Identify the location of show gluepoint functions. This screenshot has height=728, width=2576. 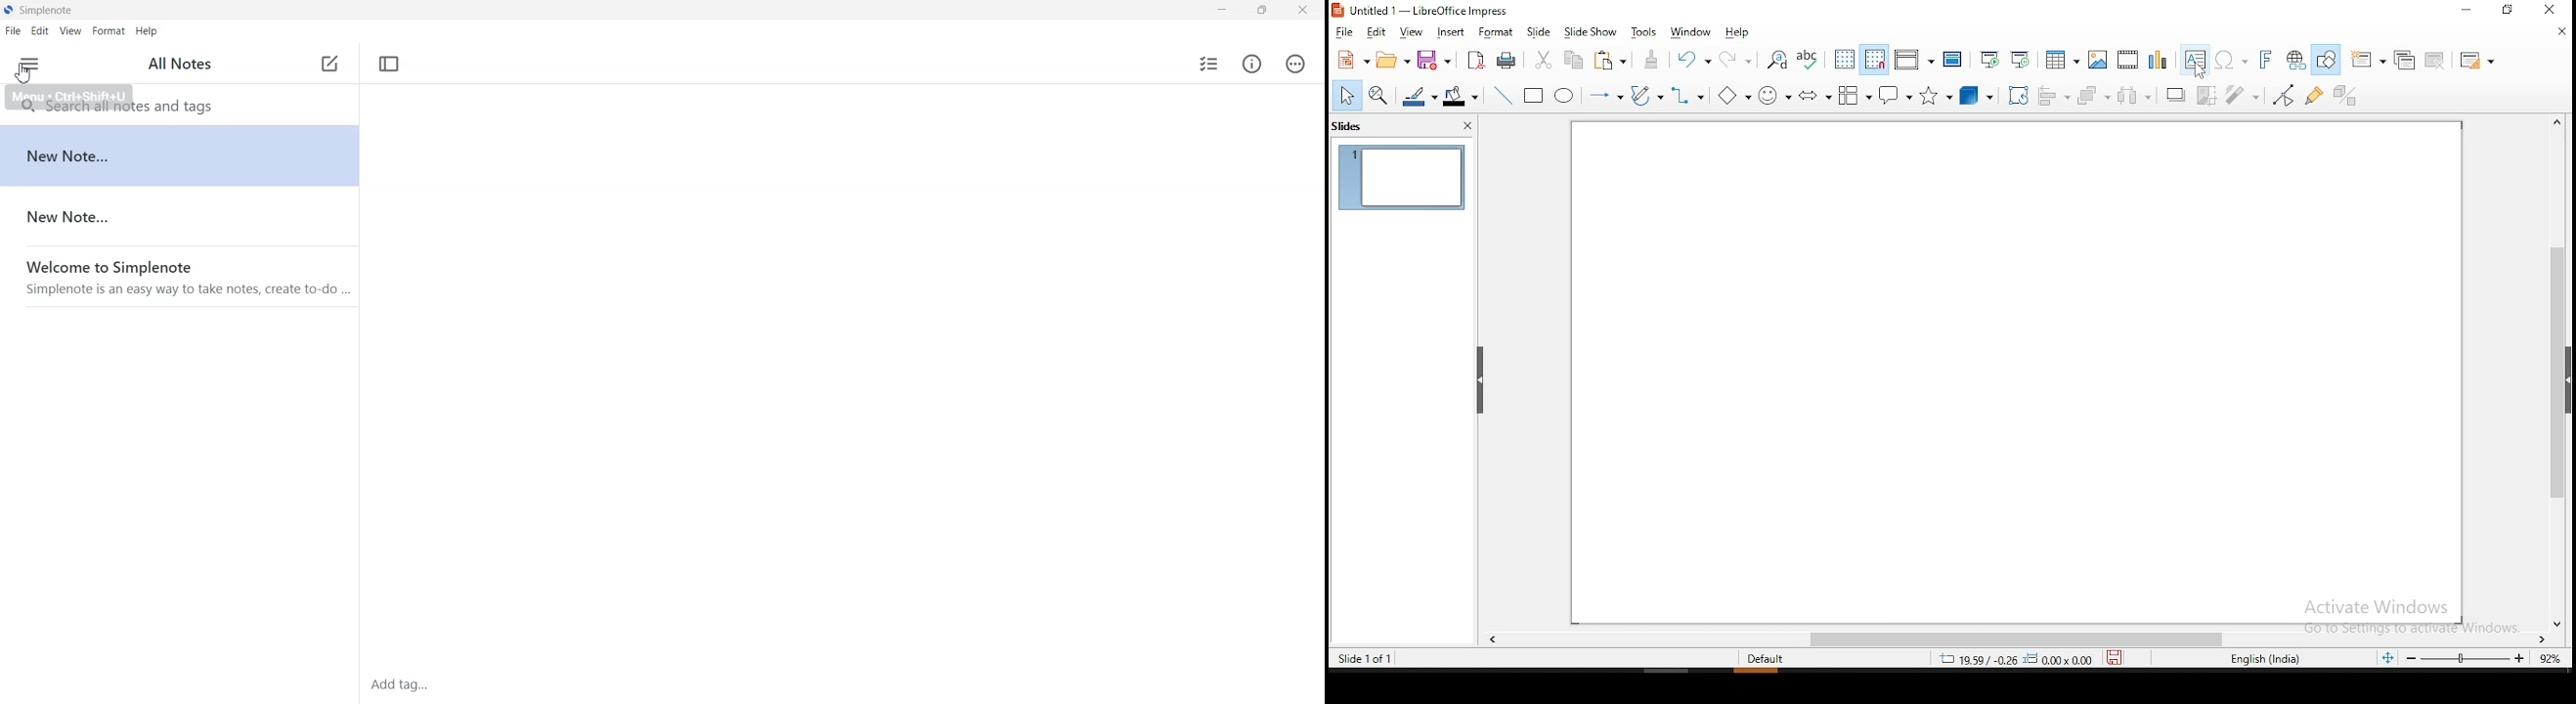
(2314, 95).